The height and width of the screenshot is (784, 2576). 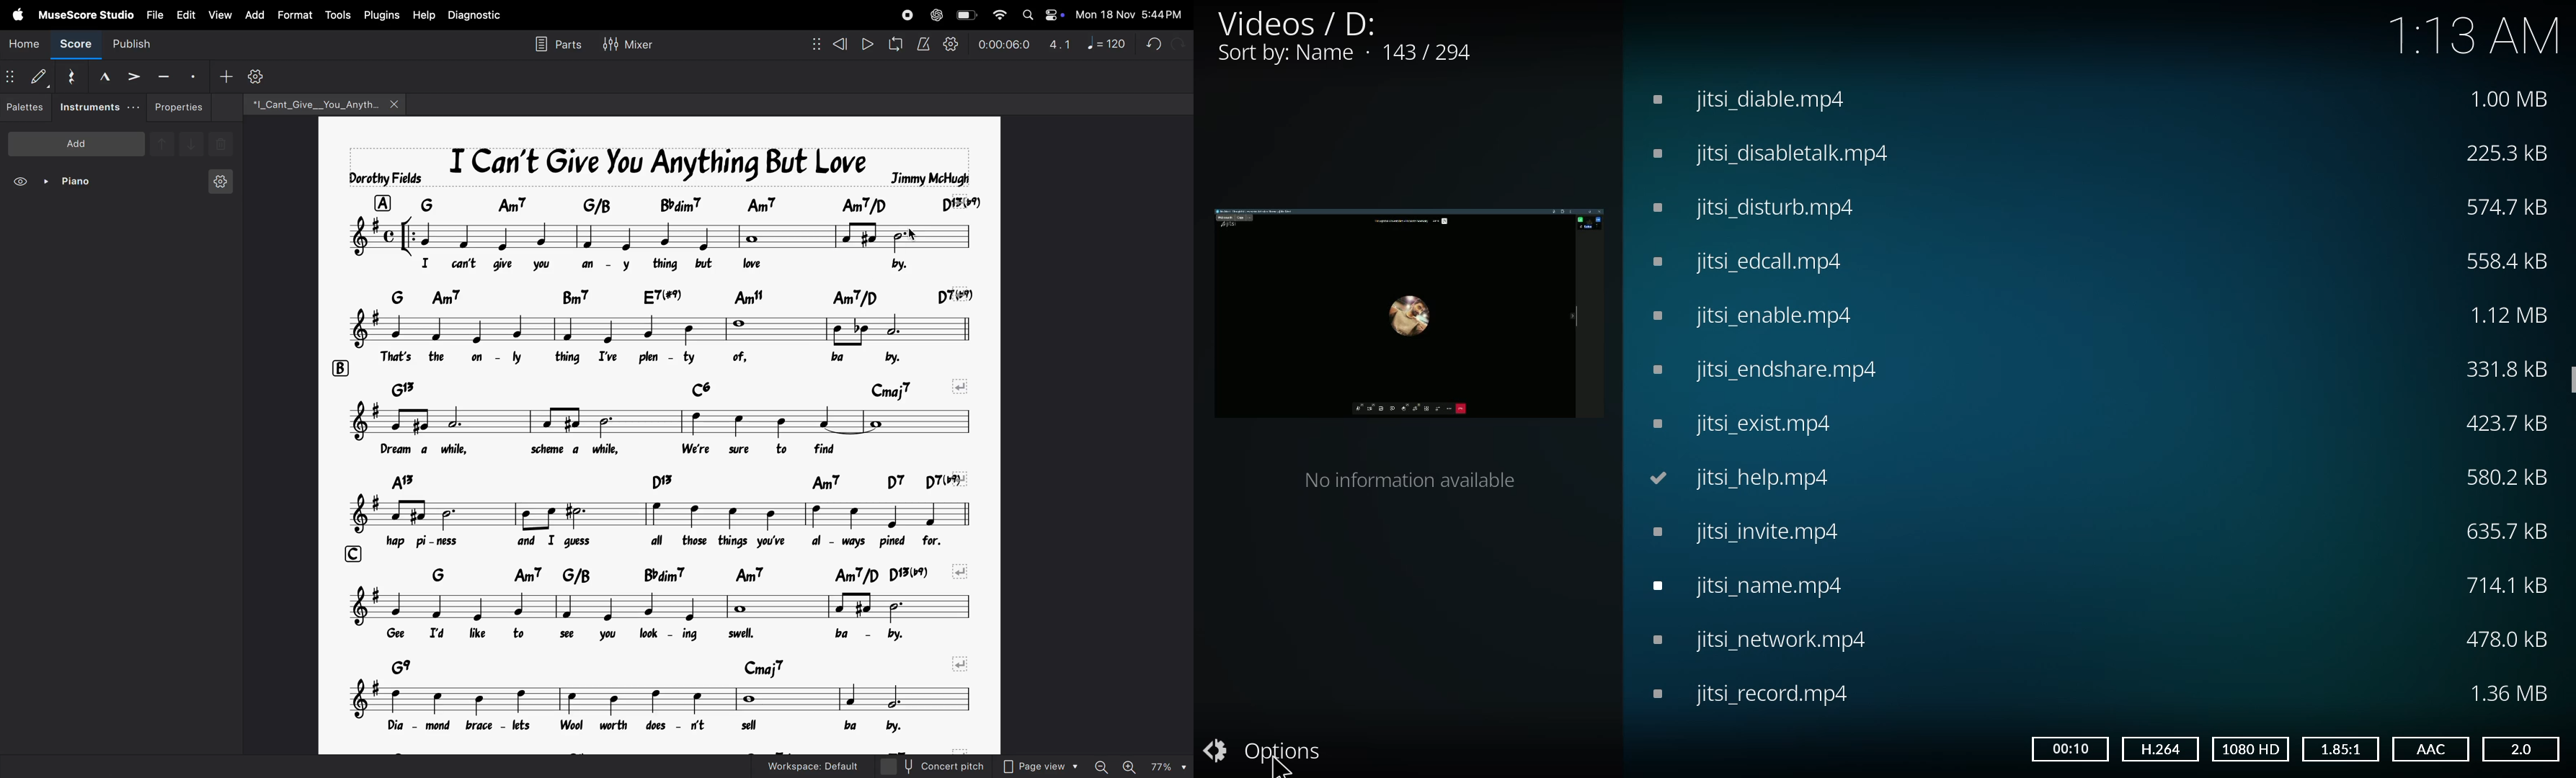 I want to click on h, so click(x=2157, y=749).